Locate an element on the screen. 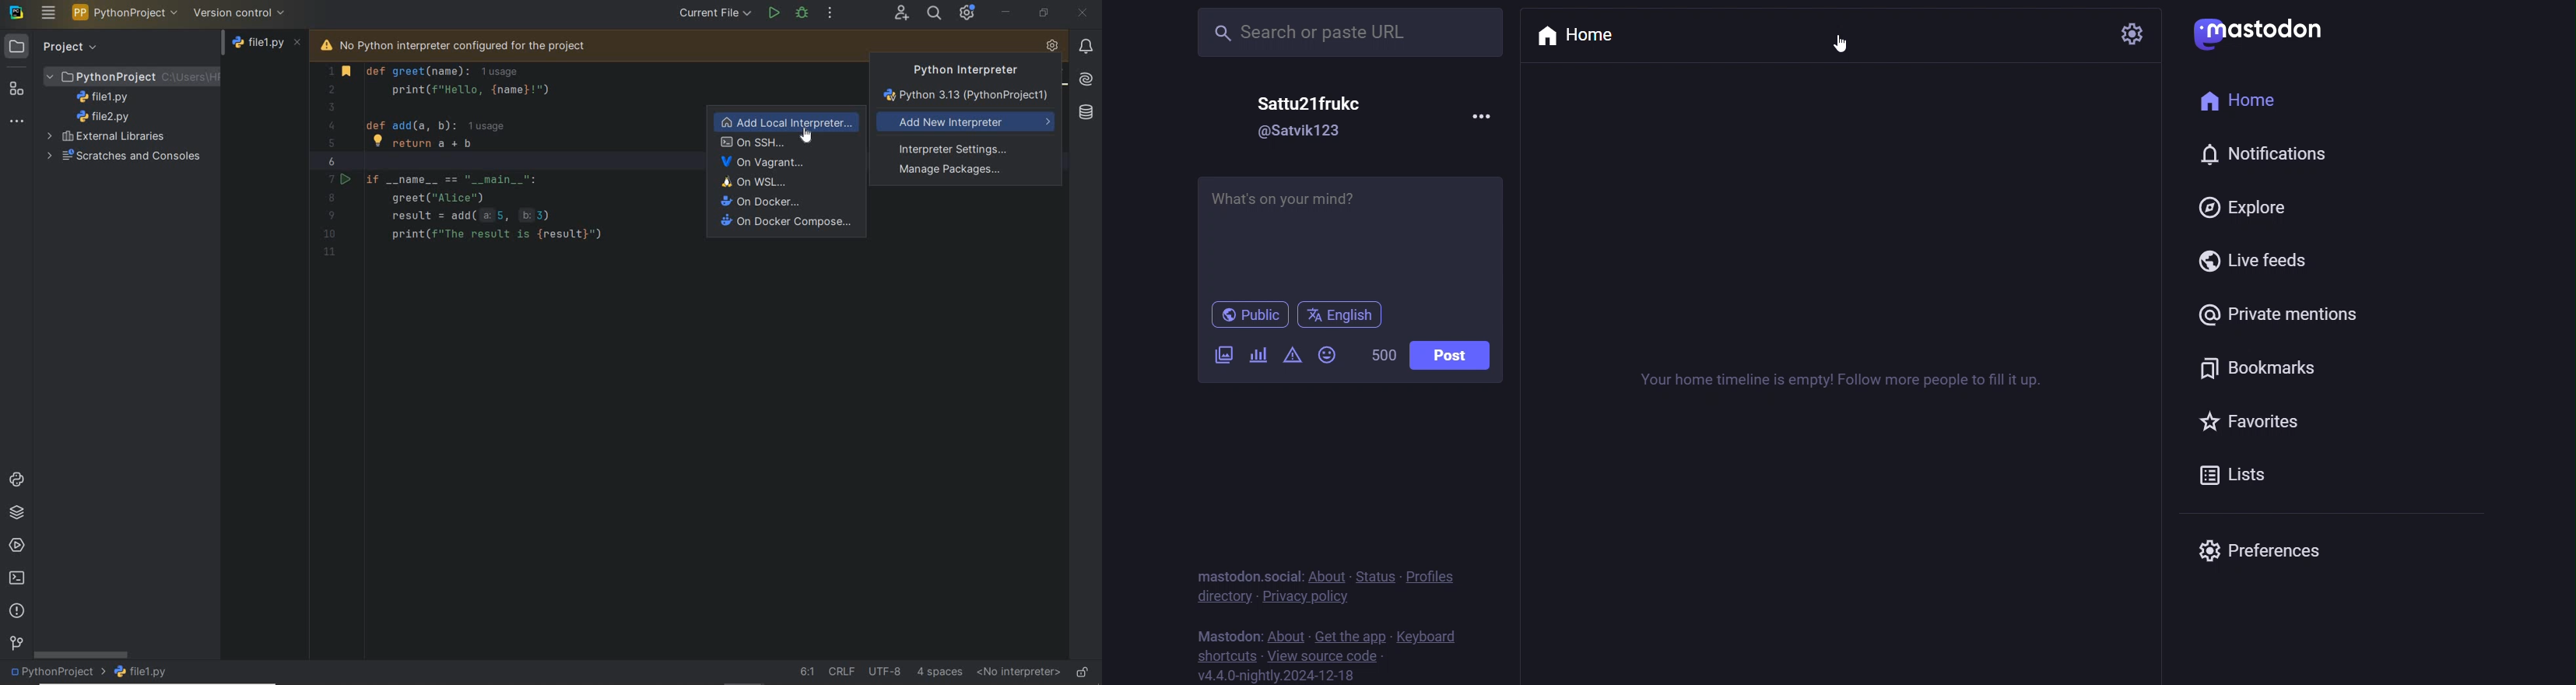 This screenshot has width=2576, height=700. privacy policy is located at coordinates (1304, 595).